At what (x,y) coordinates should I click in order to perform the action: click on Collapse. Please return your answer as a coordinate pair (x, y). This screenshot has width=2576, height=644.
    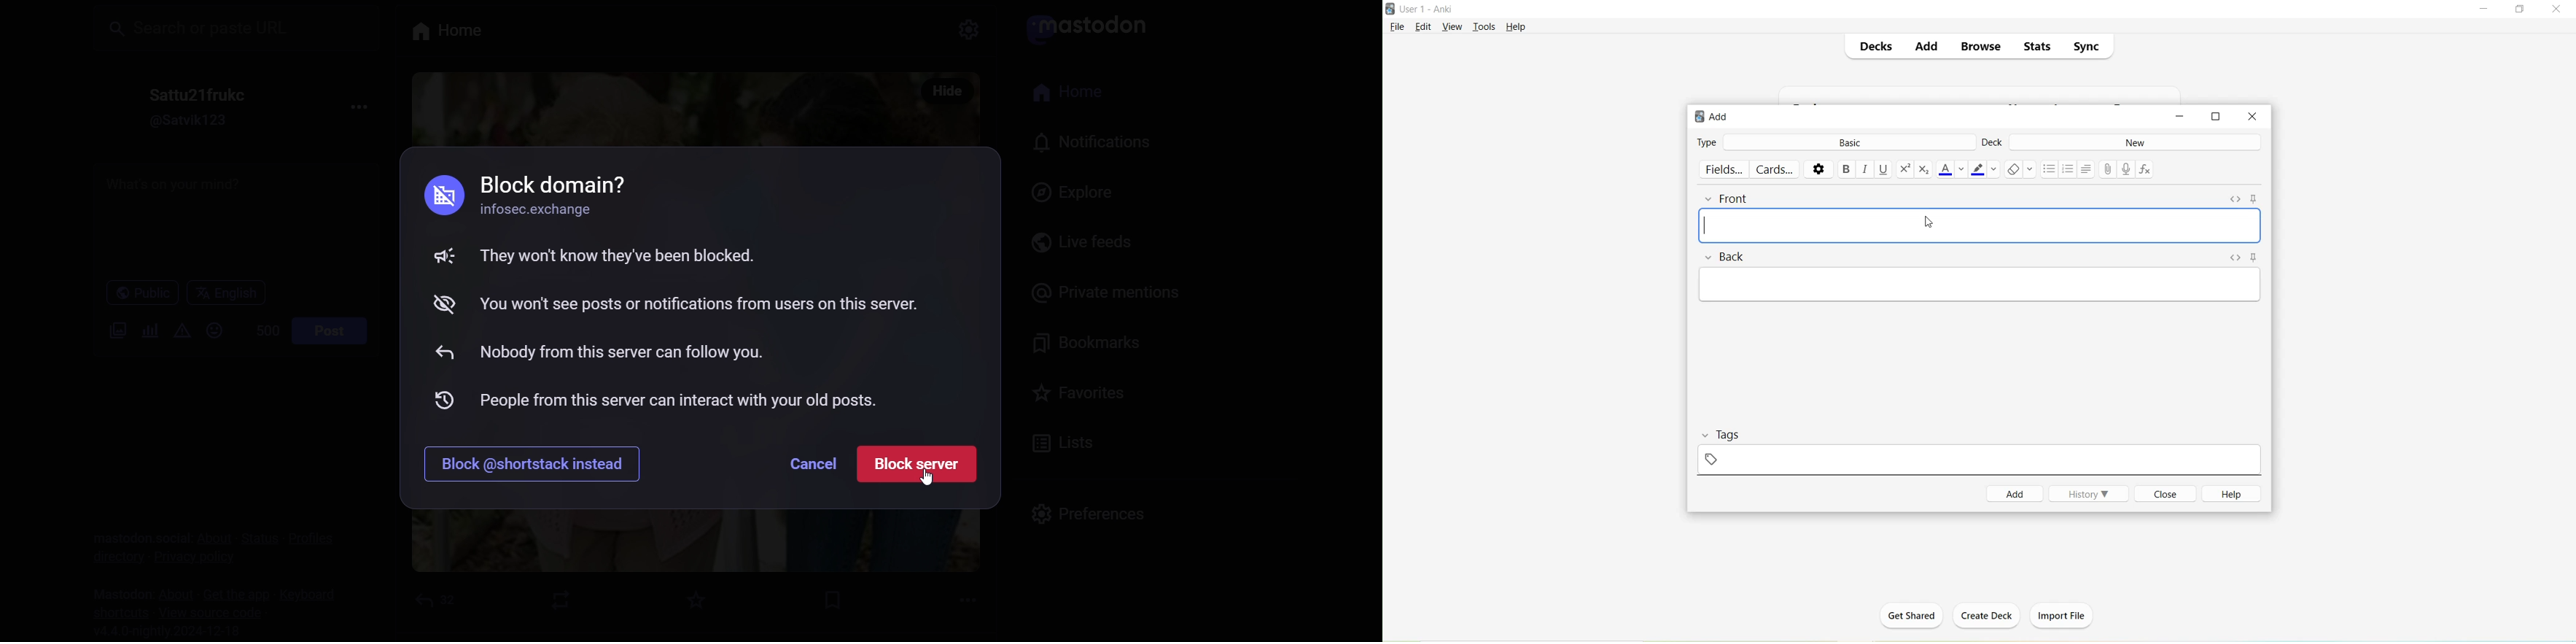
    Looking at the image, I should click on (1707, 435).